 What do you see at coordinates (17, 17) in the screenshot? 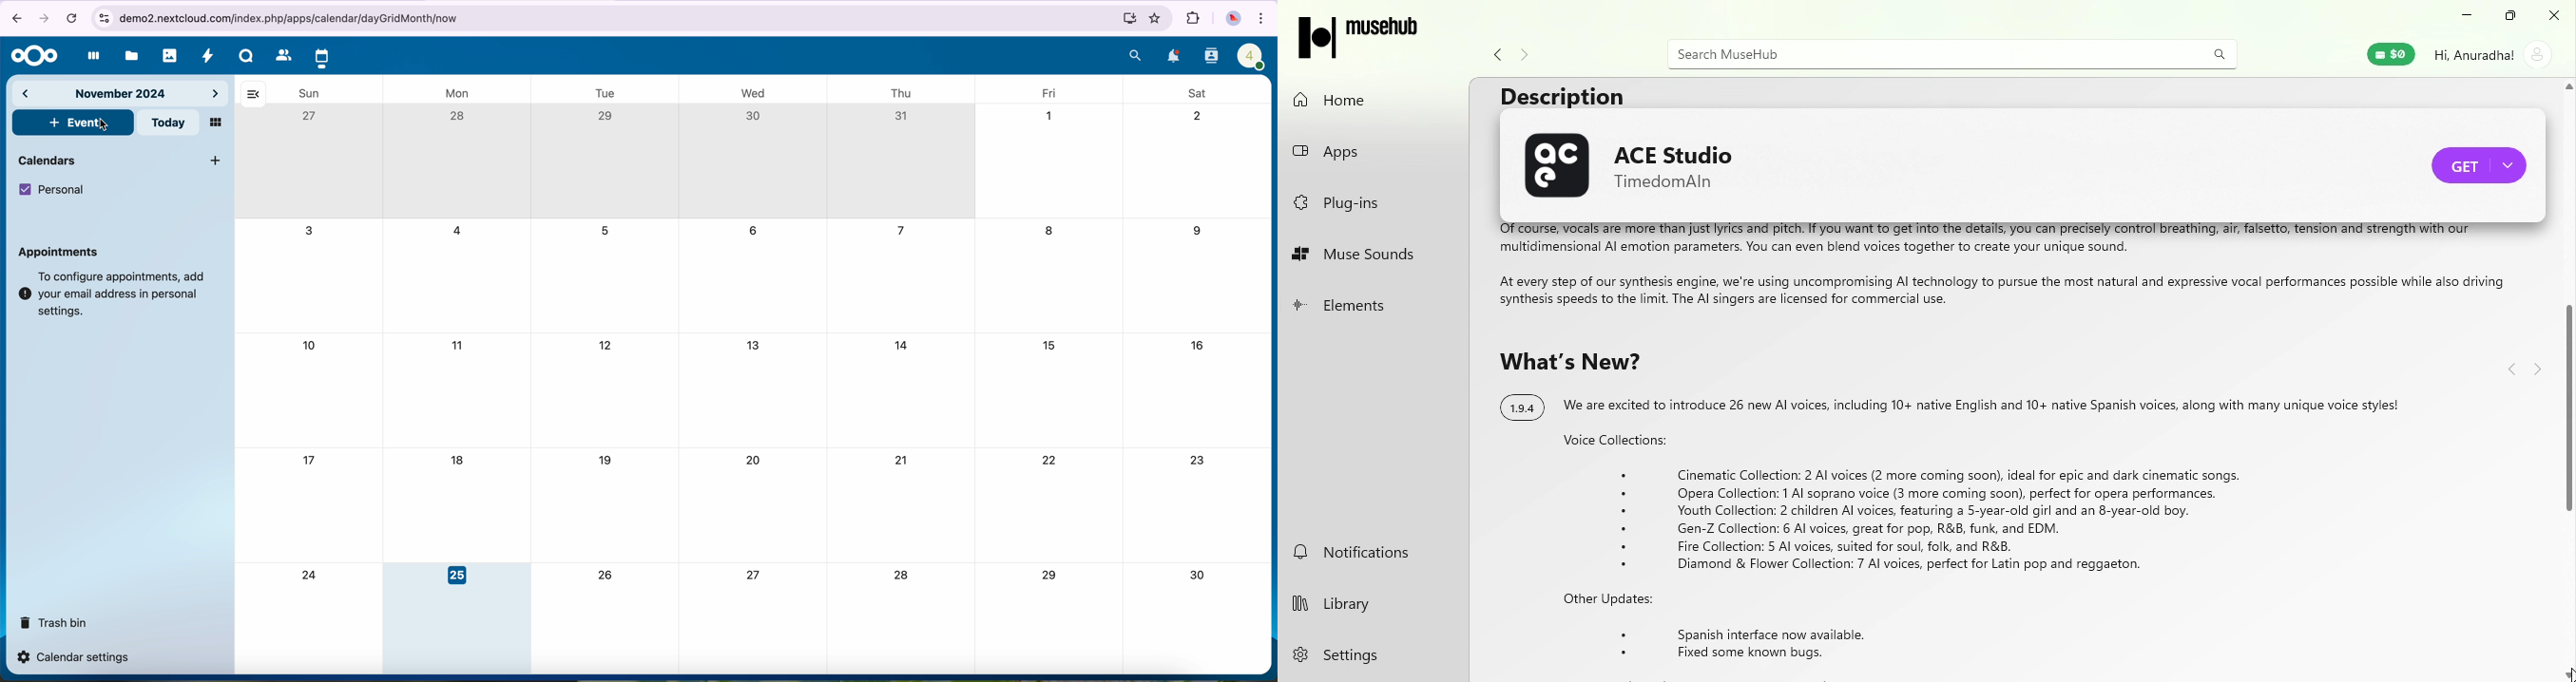
I see `navigate back` at bounding box center [17, 17].